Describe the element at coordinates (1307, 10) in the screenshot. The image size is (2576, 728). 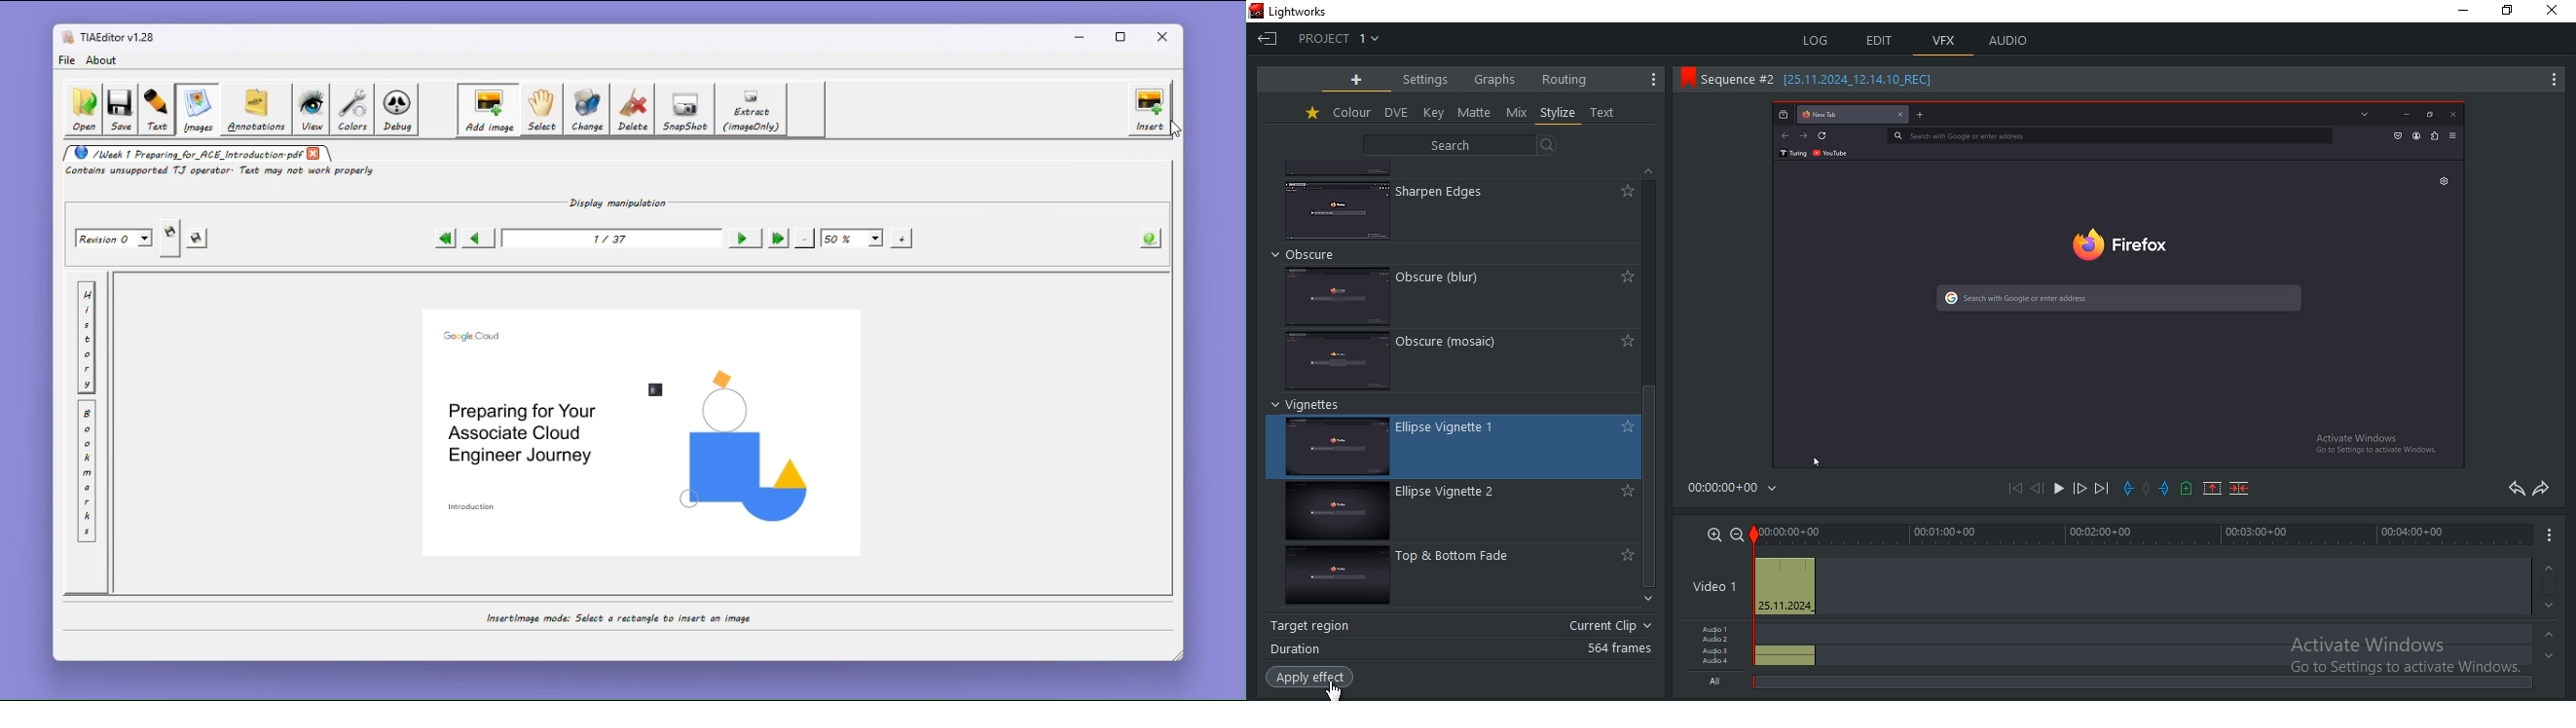
I see `Lightworks` at that location.